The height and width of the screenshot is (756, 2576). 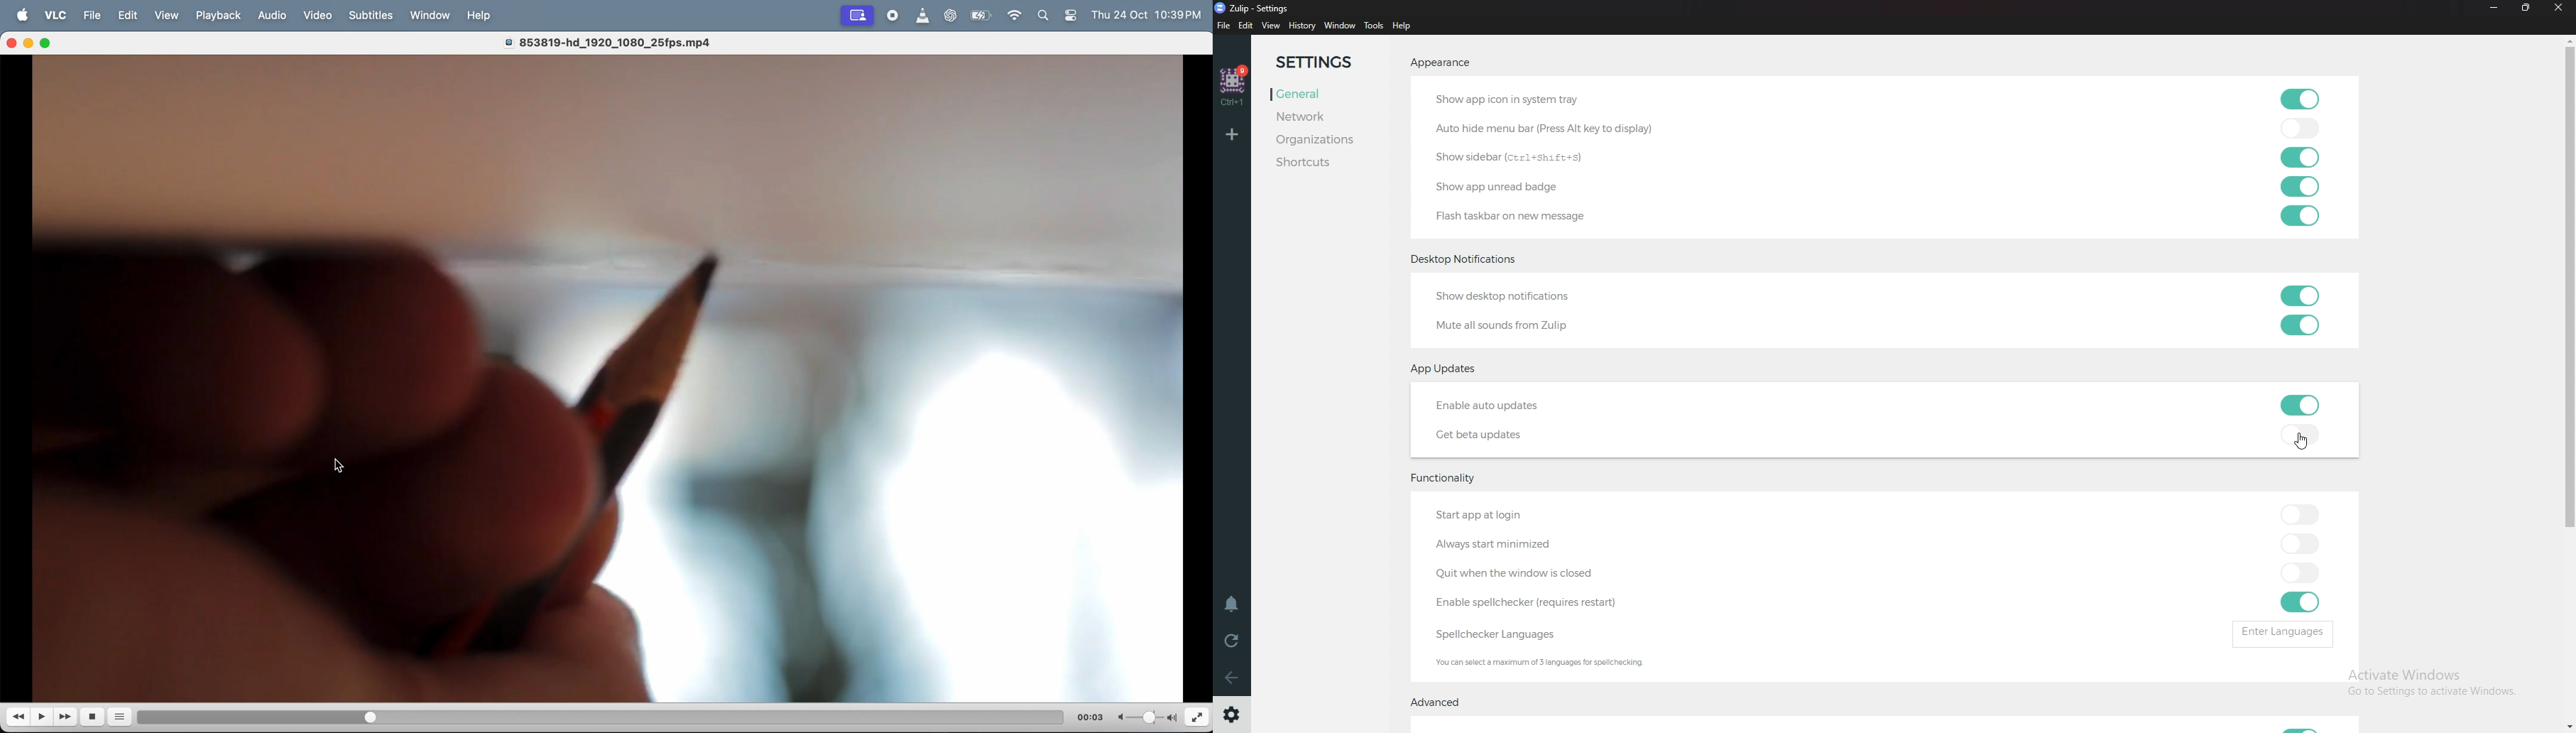 What do you see at coordinates (1232, 136) in the screenshot?
I see `Add Workspace` at bounding box center [1232, 136].